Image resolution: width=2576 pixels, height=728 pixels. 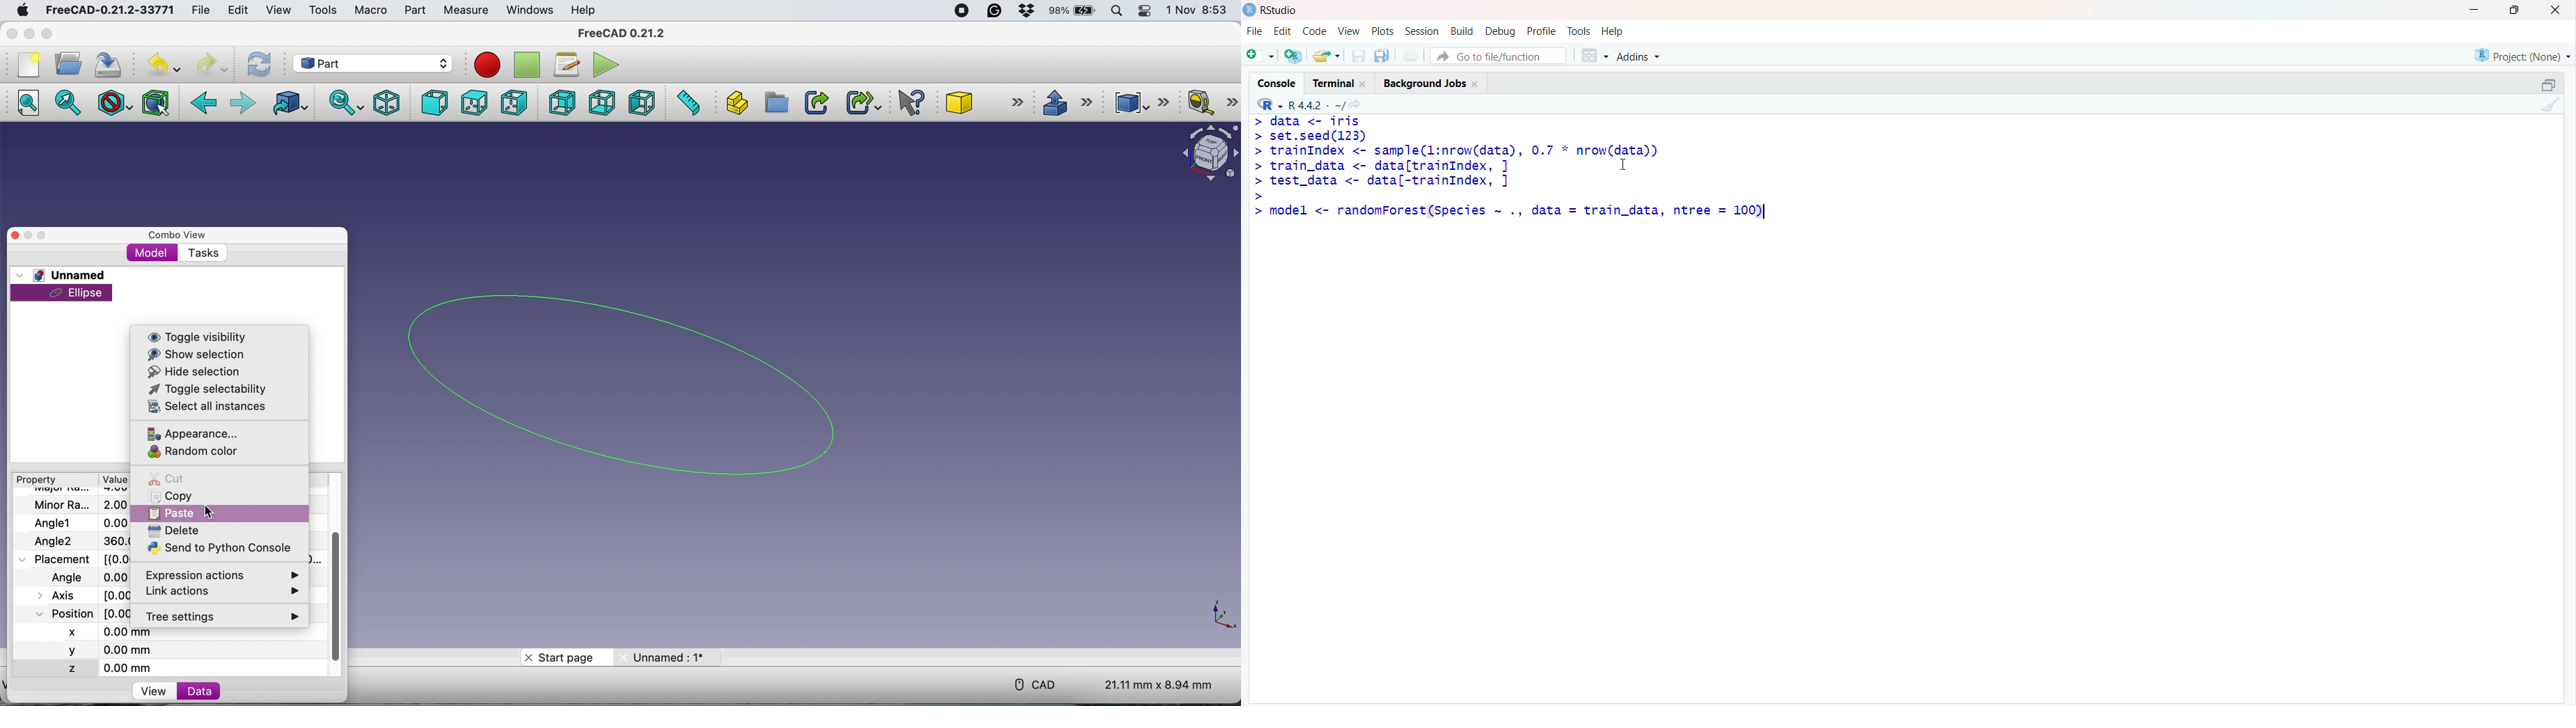 What do you see at coordinates (1338, 81) in the screenshot?
I see `Terminal` at bounding box center [1338, 81].